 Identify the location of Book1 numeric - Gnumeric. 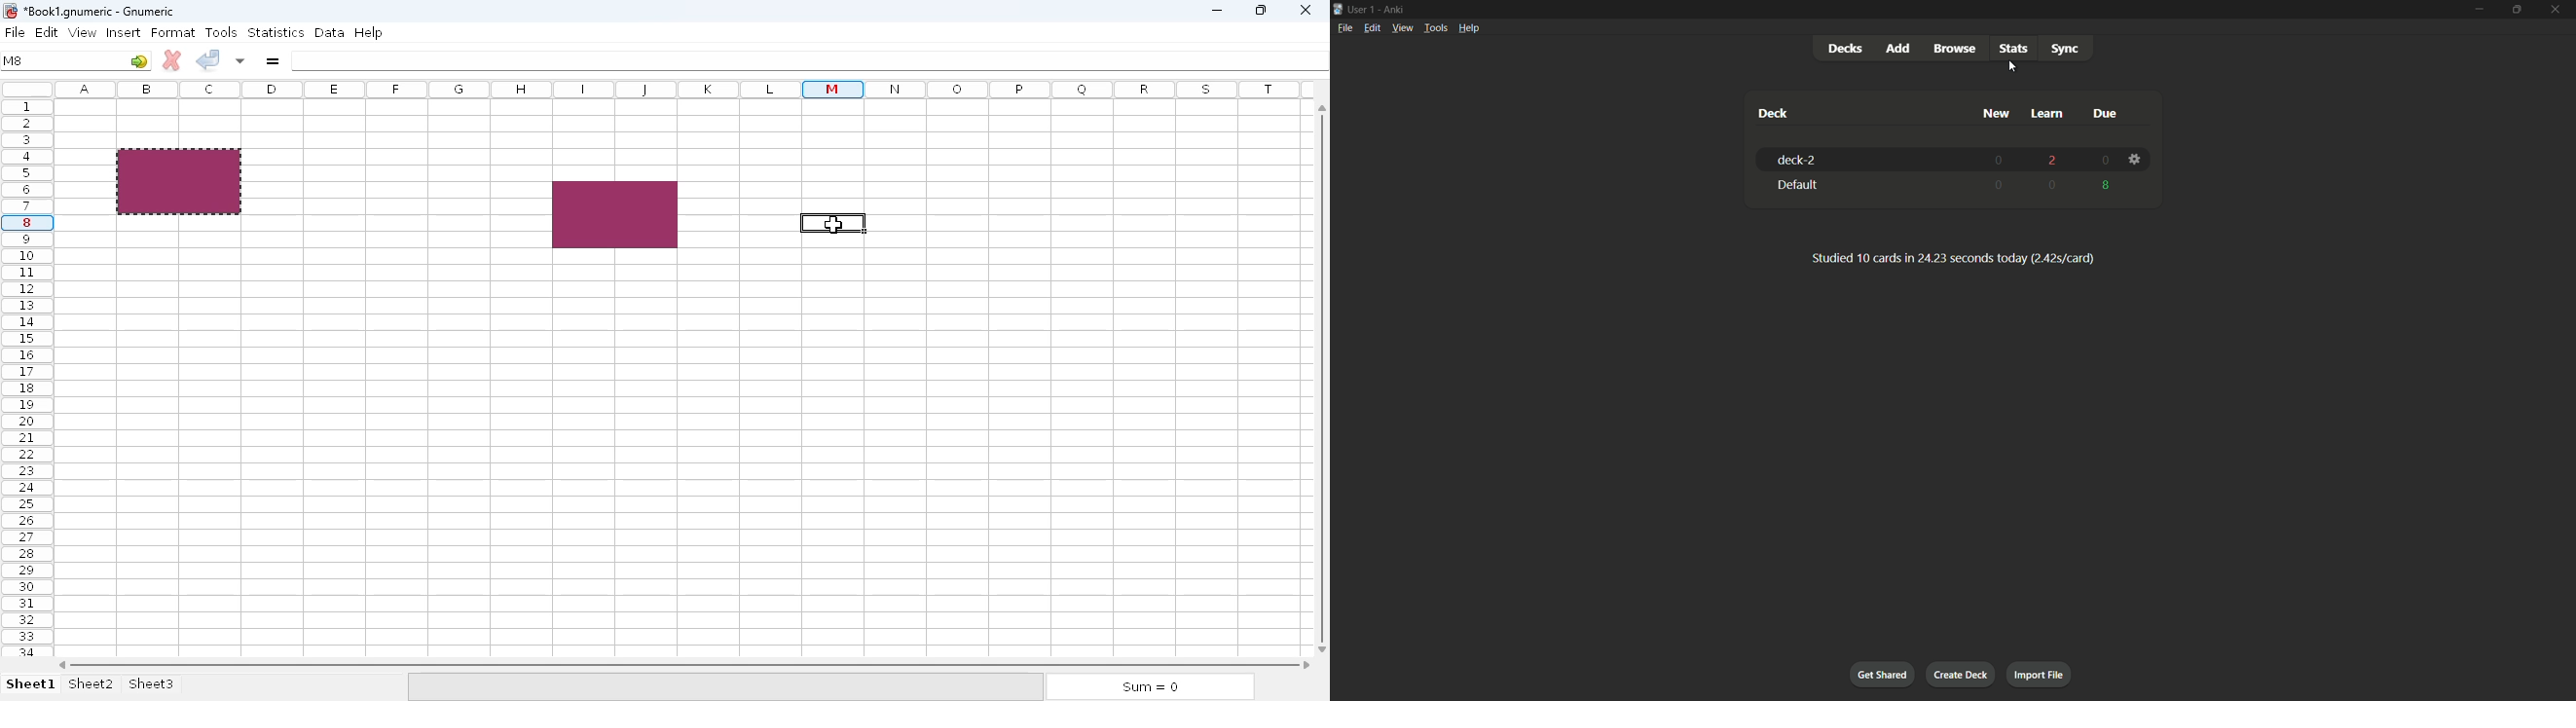
(99, 12).